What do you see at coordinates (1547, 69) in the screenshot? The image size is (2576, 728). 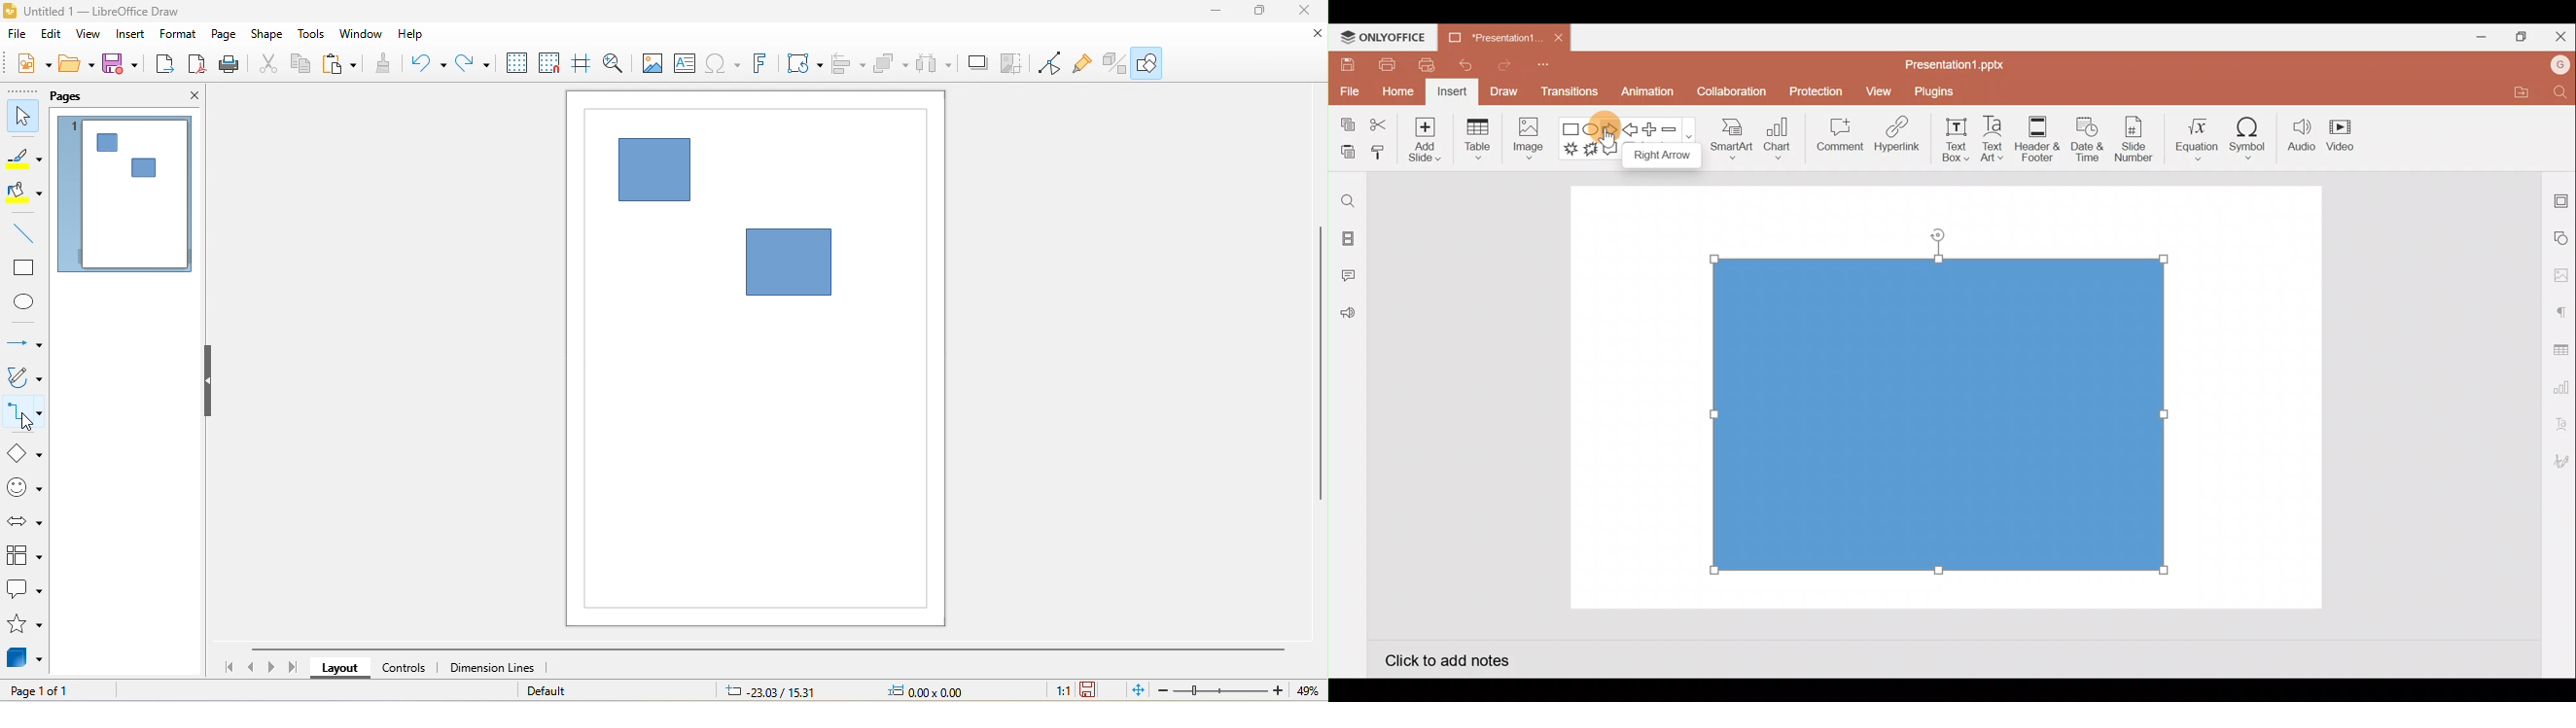 I see `Customize quick access toolbar` at bounding box center [1547, 69].